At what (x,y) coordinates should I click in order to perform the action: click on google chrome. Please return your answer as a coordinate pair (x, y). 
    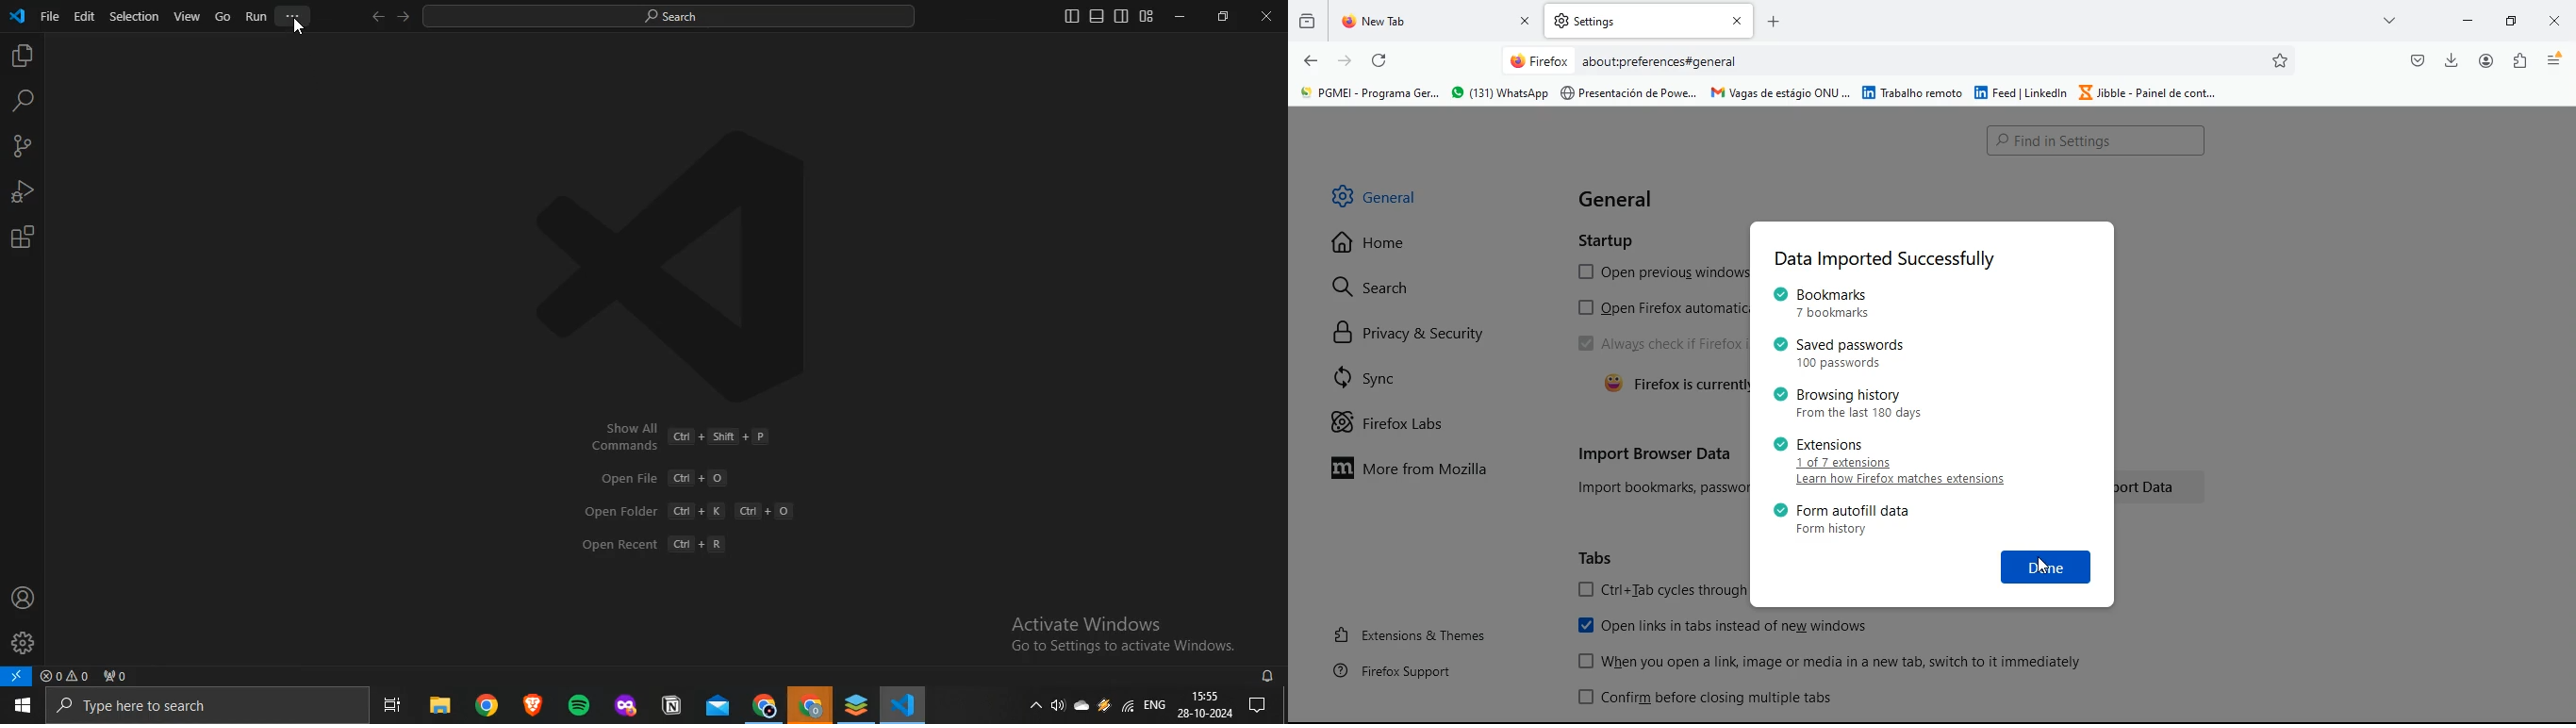
    Looking at the image, I should click on (810, 706).